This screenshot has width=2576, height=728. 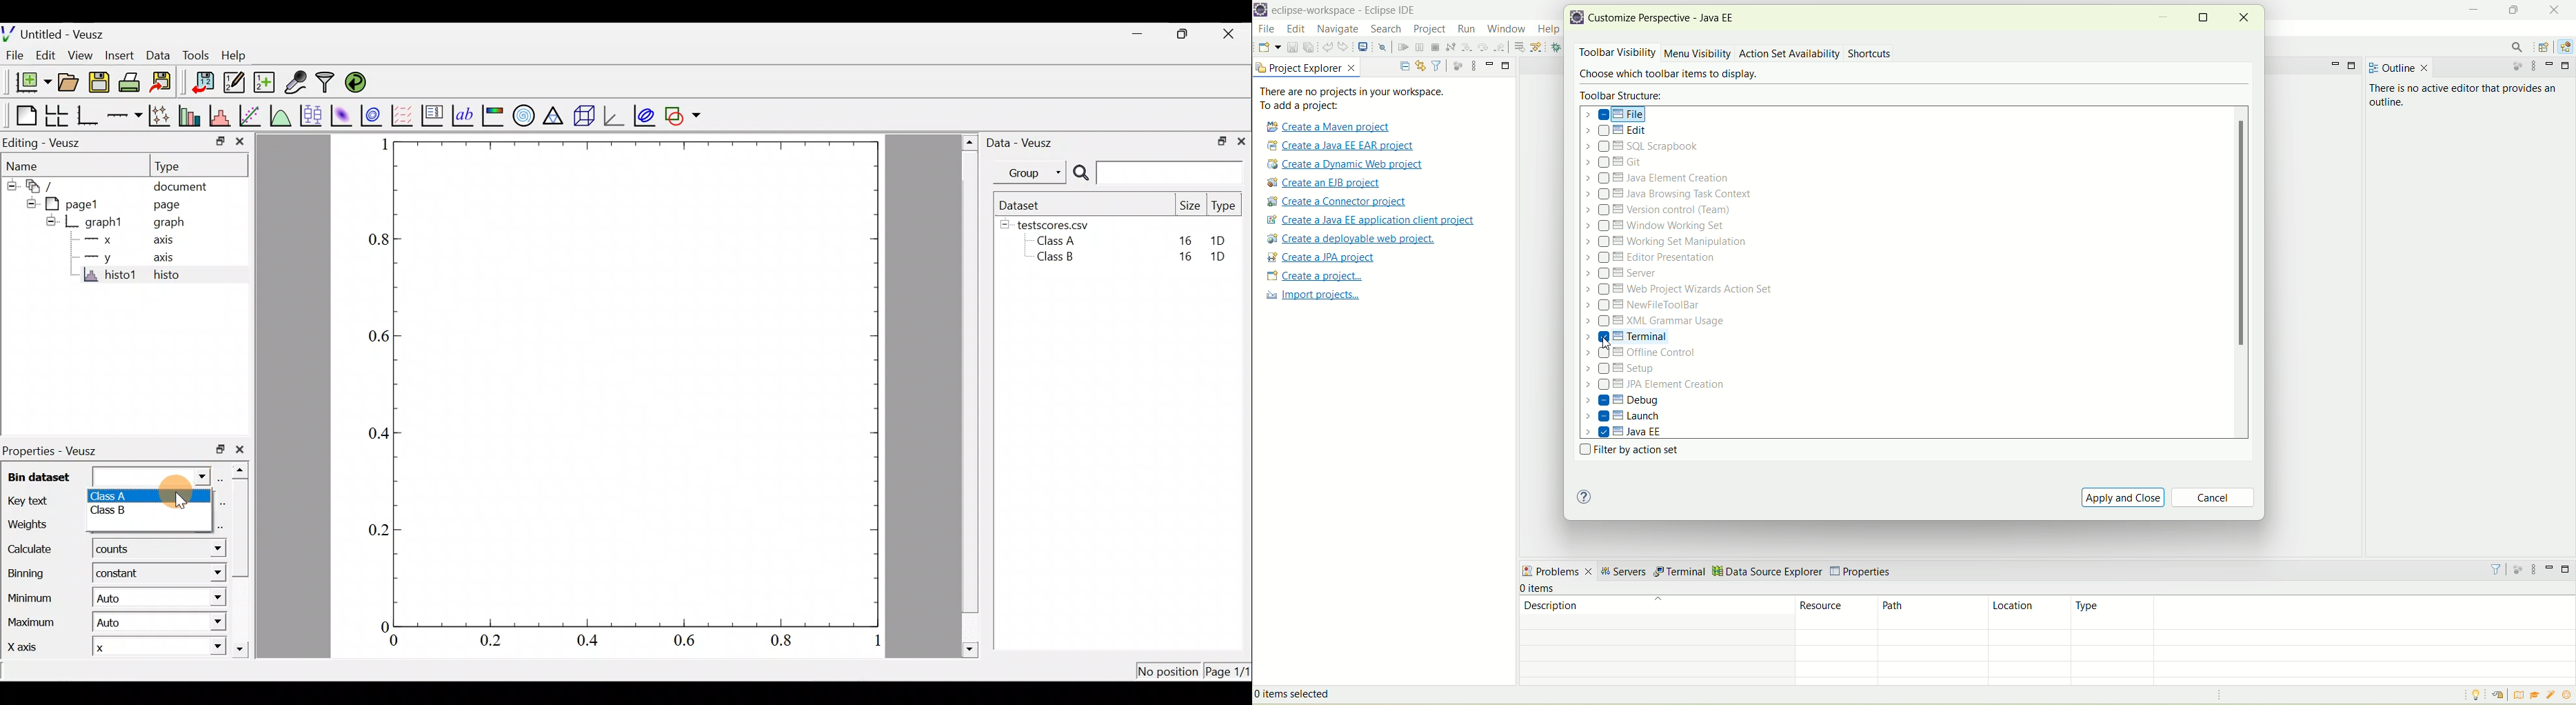 I want to click on axis, so click(x=168, y=258).